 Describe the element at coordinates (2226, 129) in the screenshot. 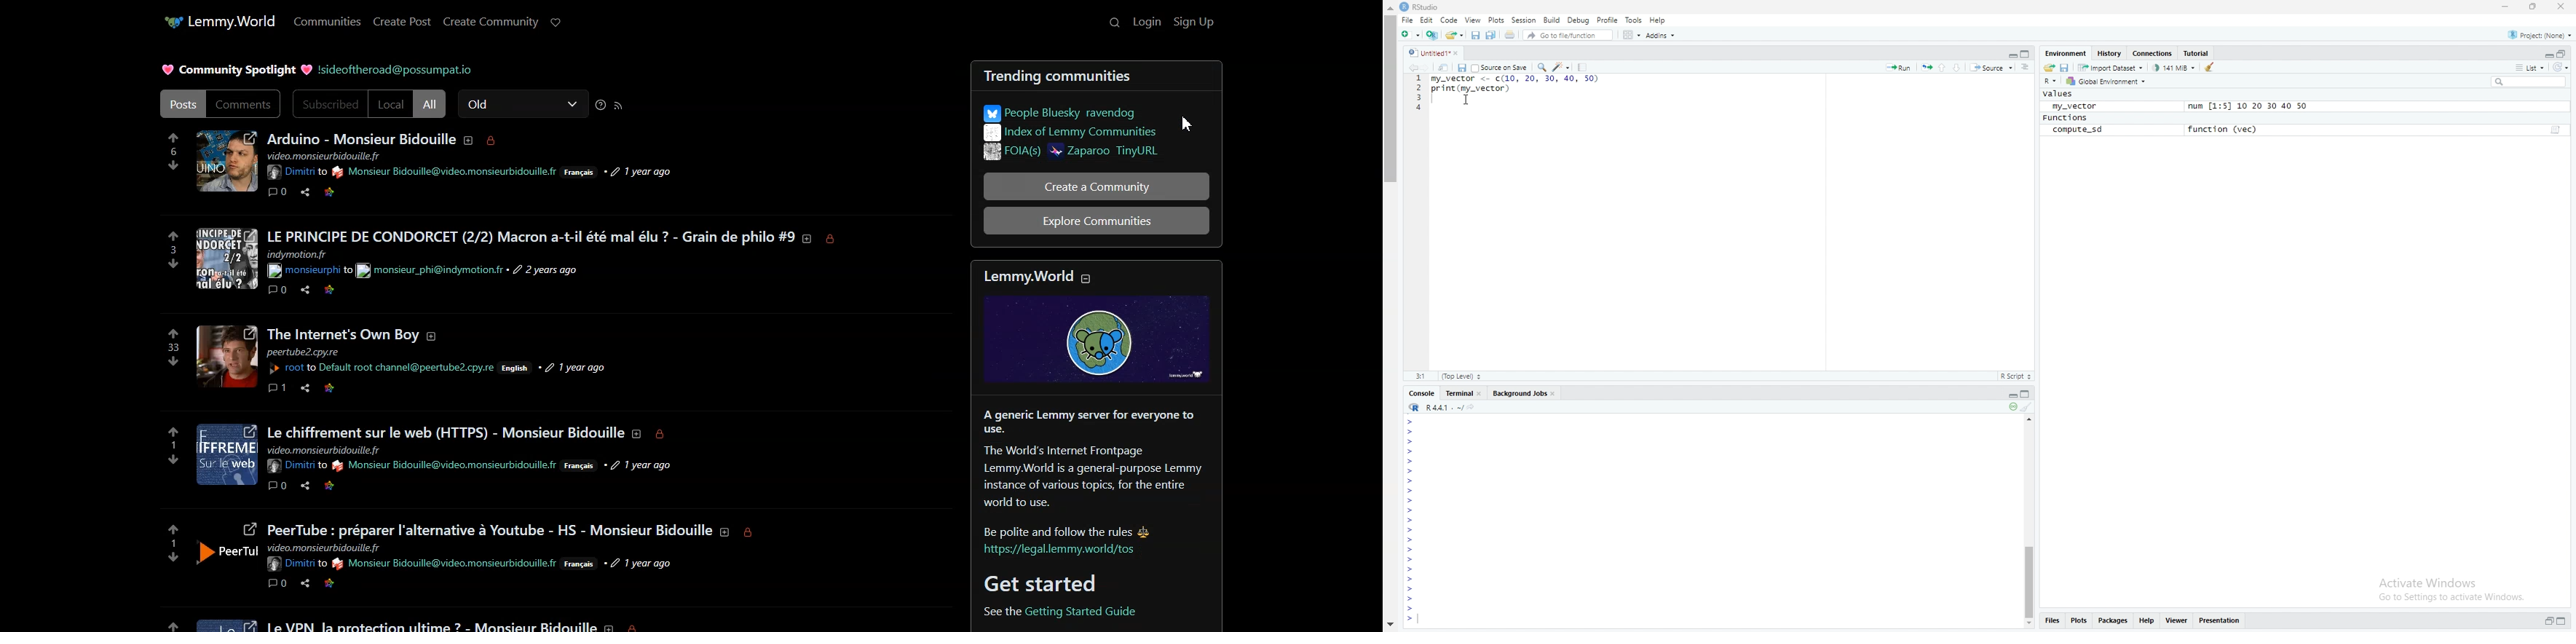

I see `function (vec)` at that location.